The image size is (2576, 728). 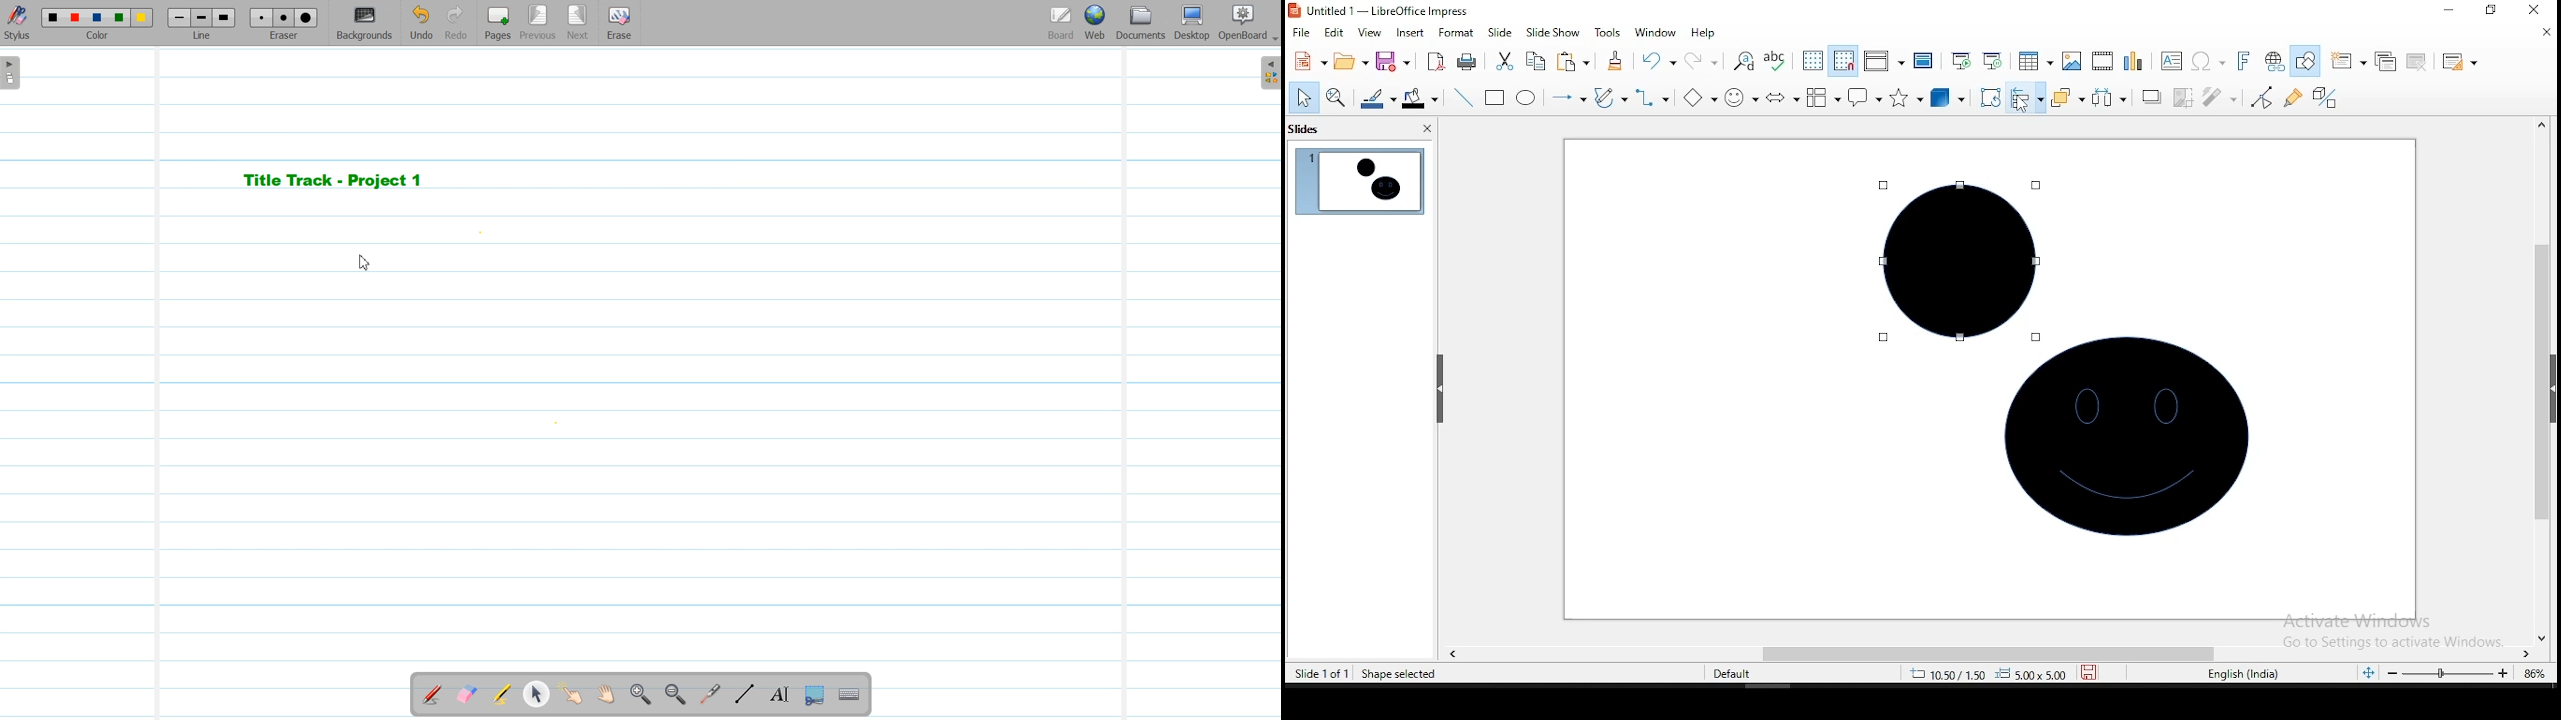 What do you see at coordinates (707, 695) in the screenshot?
I see `Virtual Laser Pointer` at bounding box center [707, 695].